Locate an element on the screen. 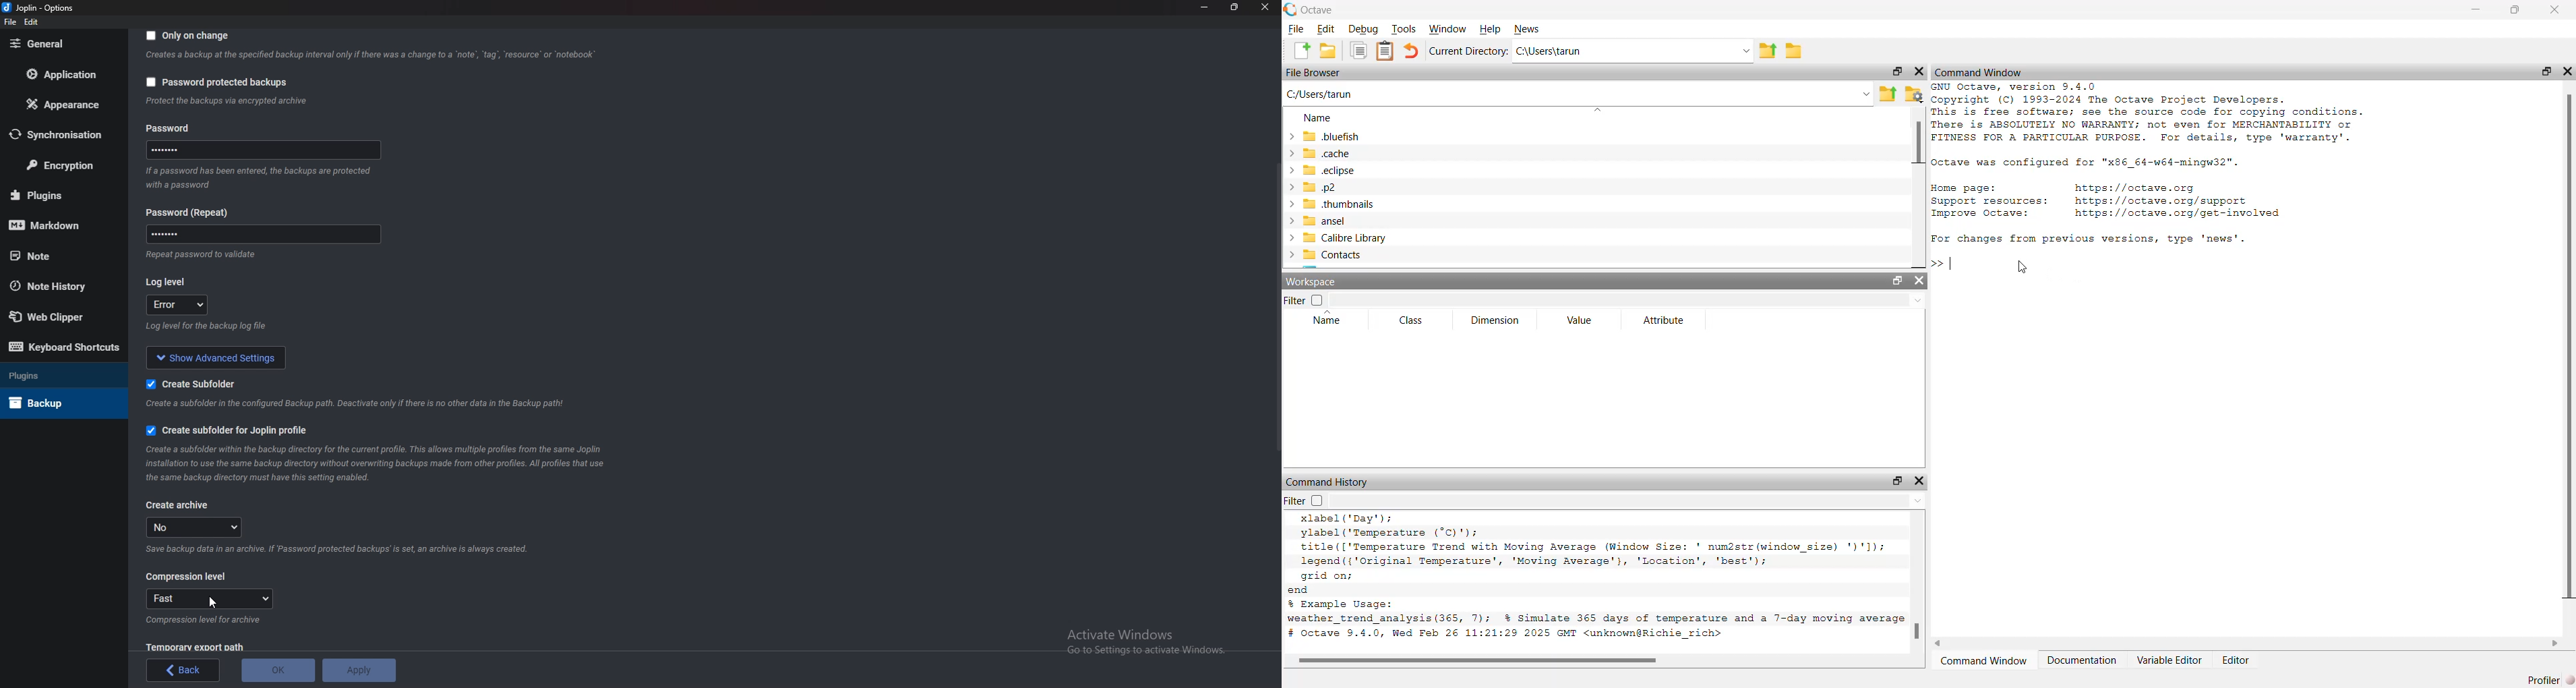 The image size is (2576, 700). Joplin is located at coordinates (37, 8).